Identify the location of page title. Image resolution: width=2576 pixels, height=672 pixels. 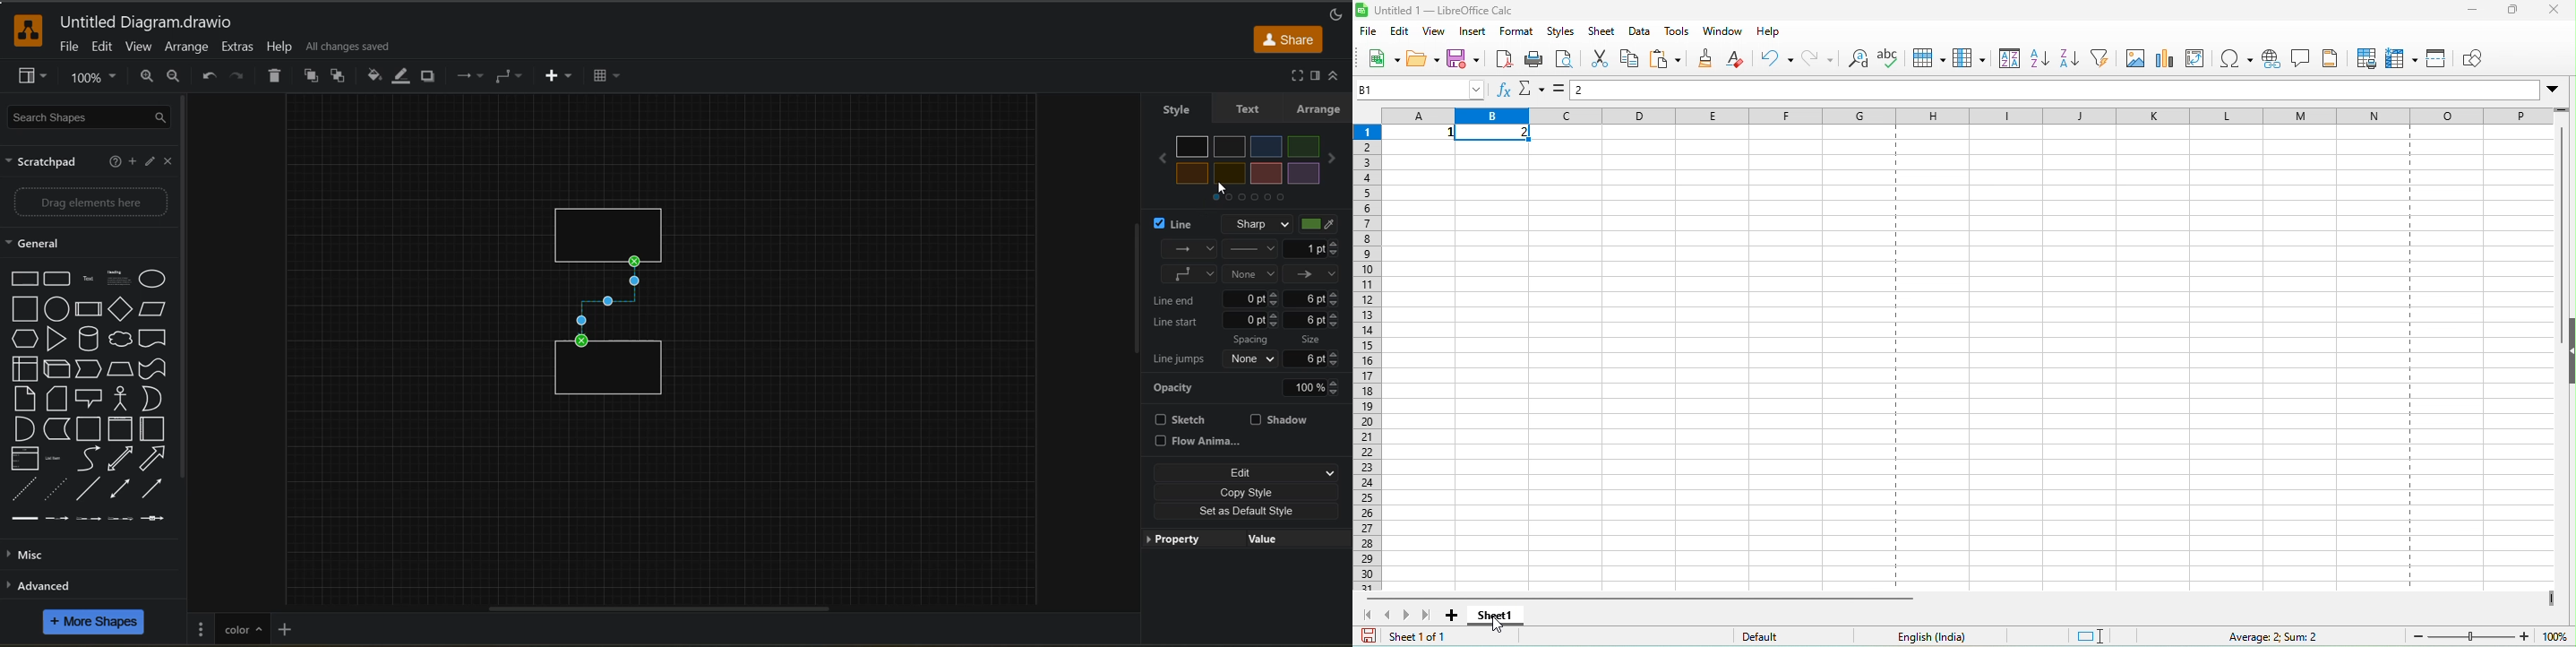
(242, 627).